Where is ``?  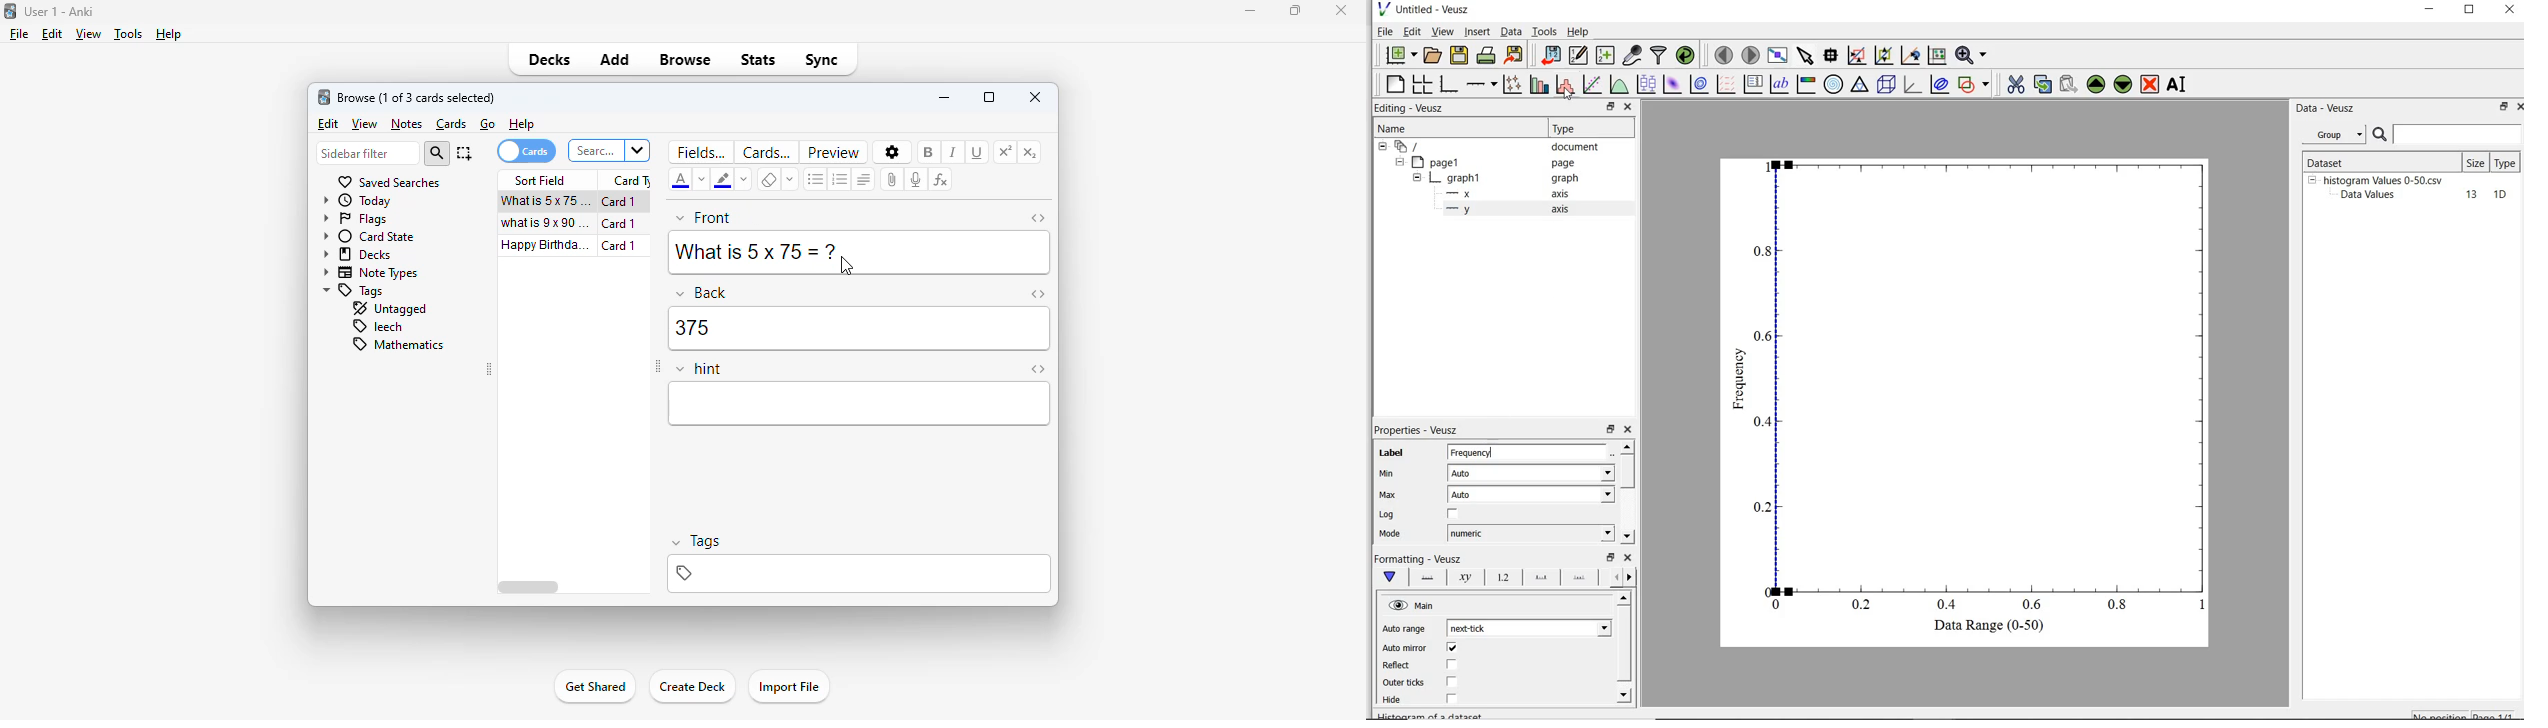
 is located at coordinates (1566, 179).